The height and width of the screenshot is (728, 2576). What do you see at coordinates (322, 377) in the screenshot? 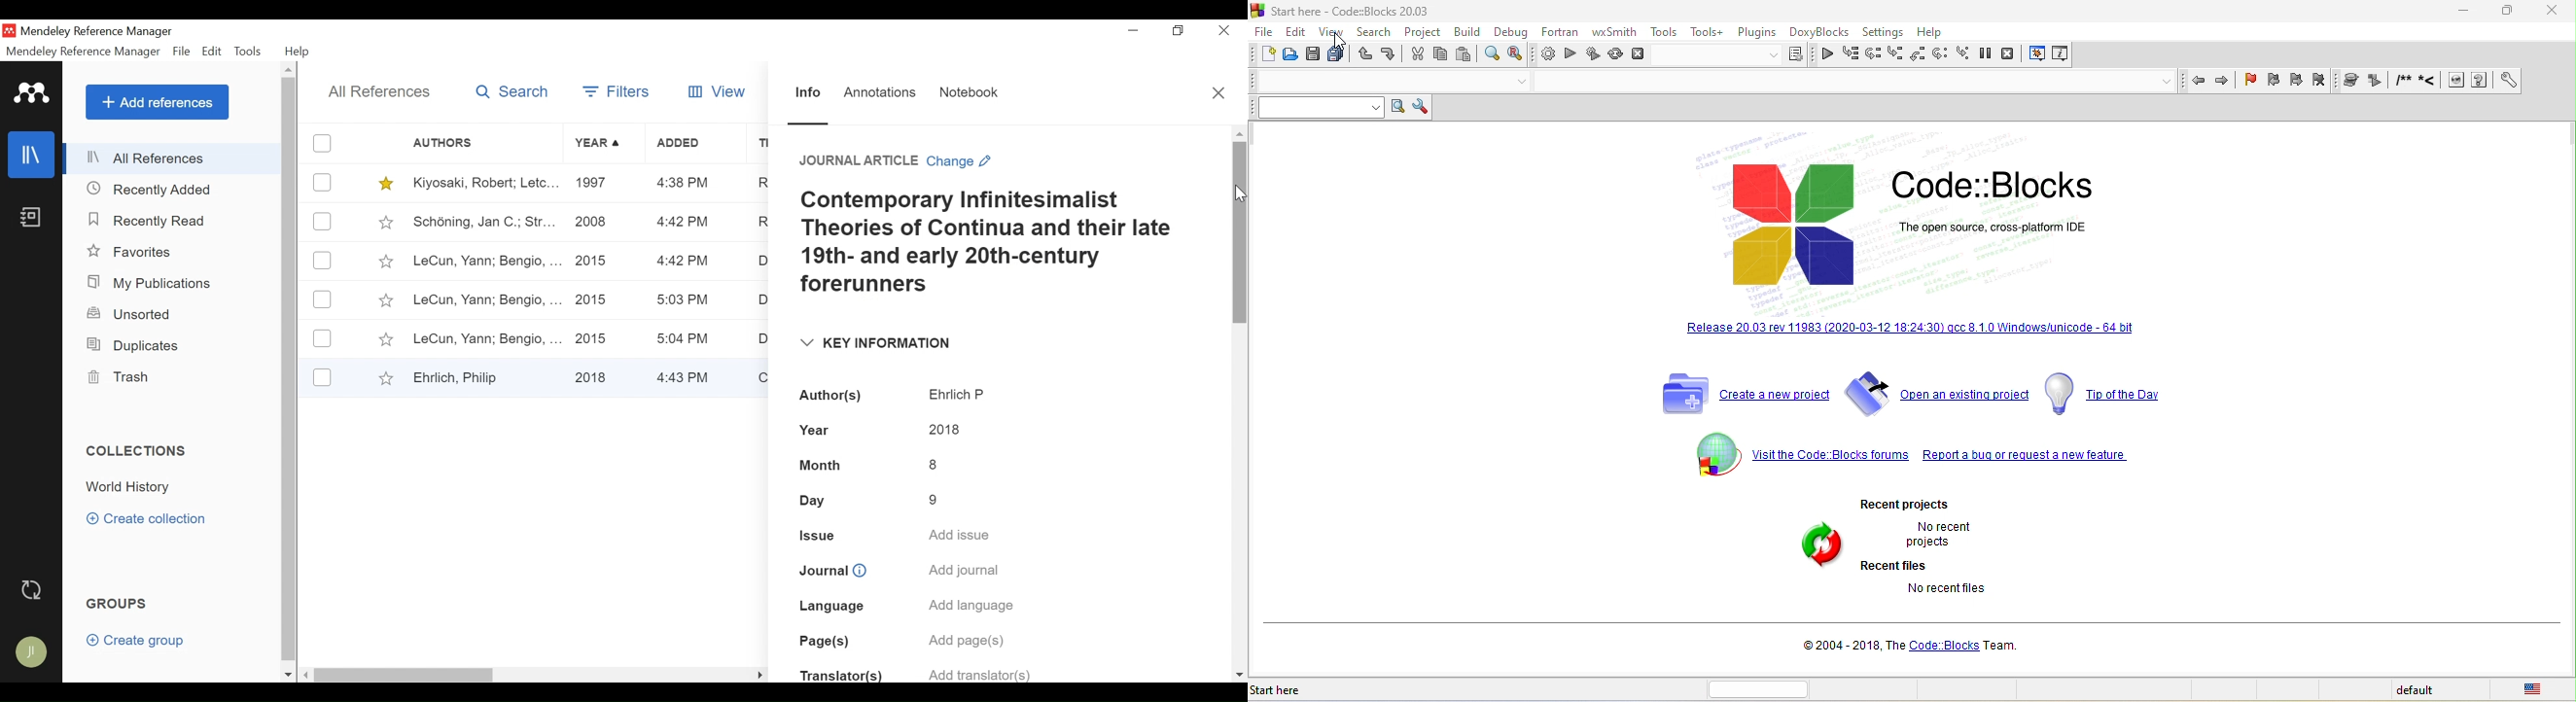
I see `(un)select` at bounding box center [322, 377].